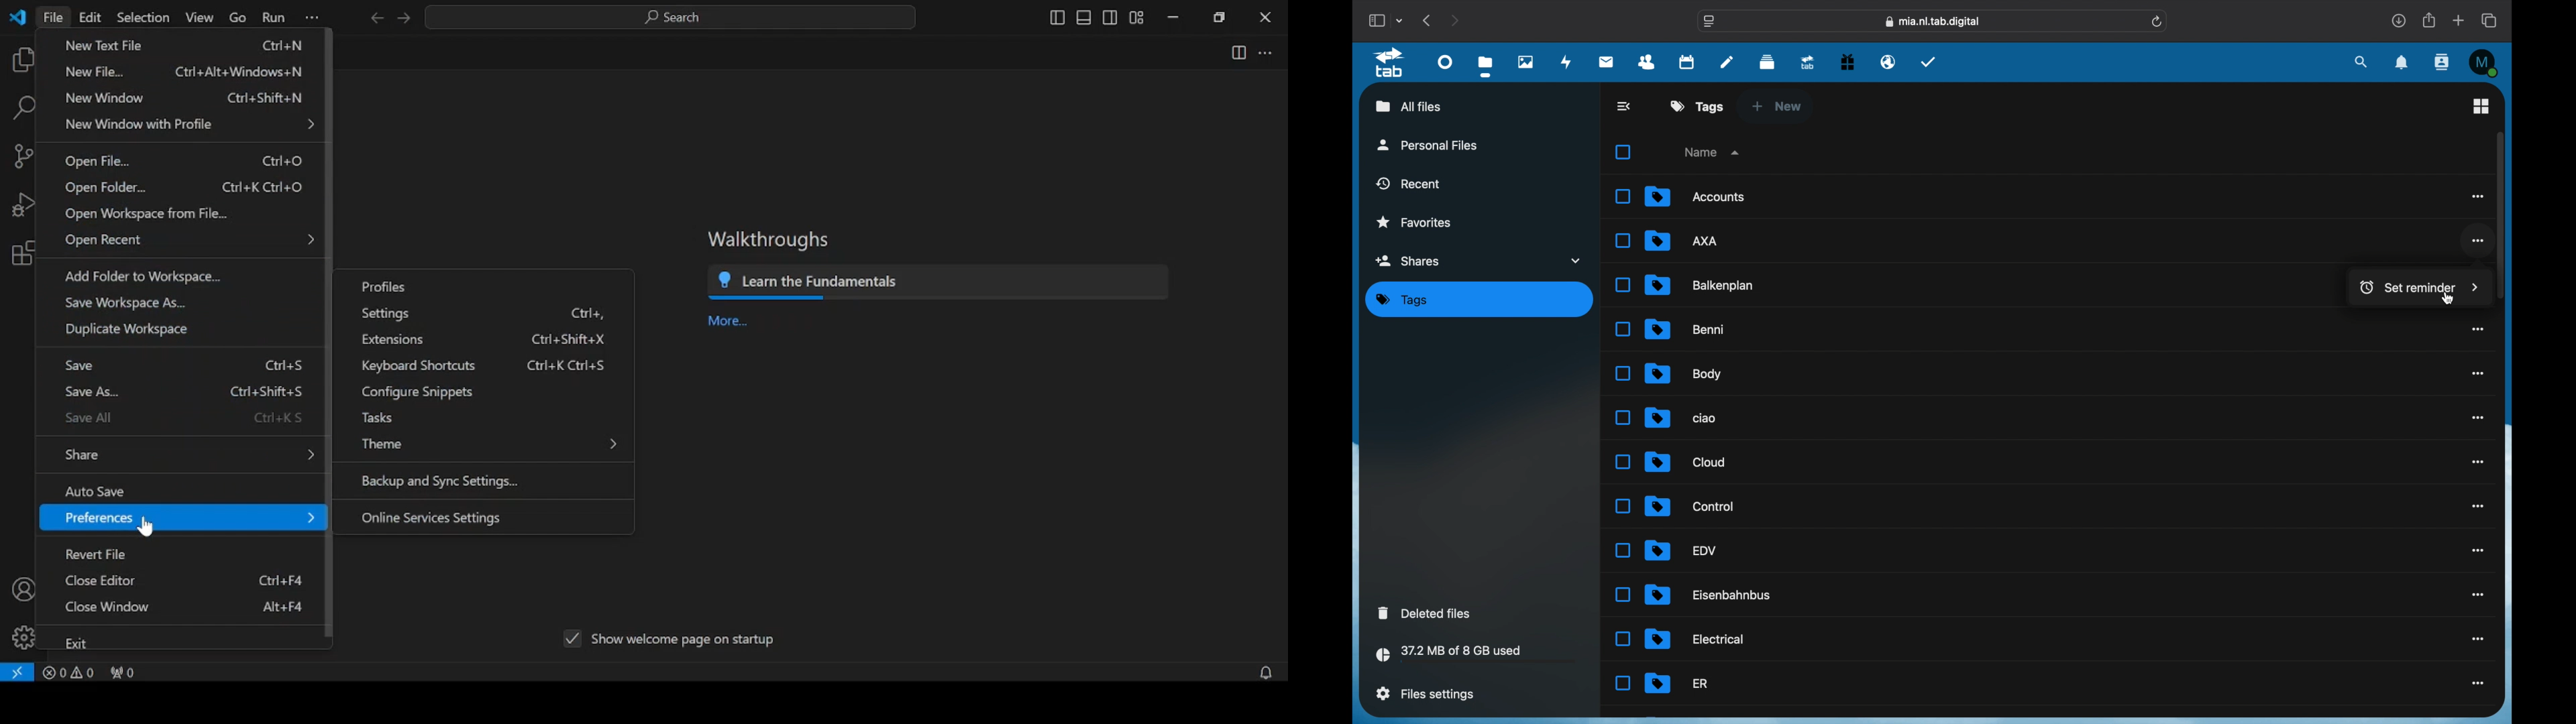 The width and height of the screenshot is (2576, 728). What do you see at coordinates (2361, 62) in the screenshot?
I see `search` at bounding box center [2361, 62].